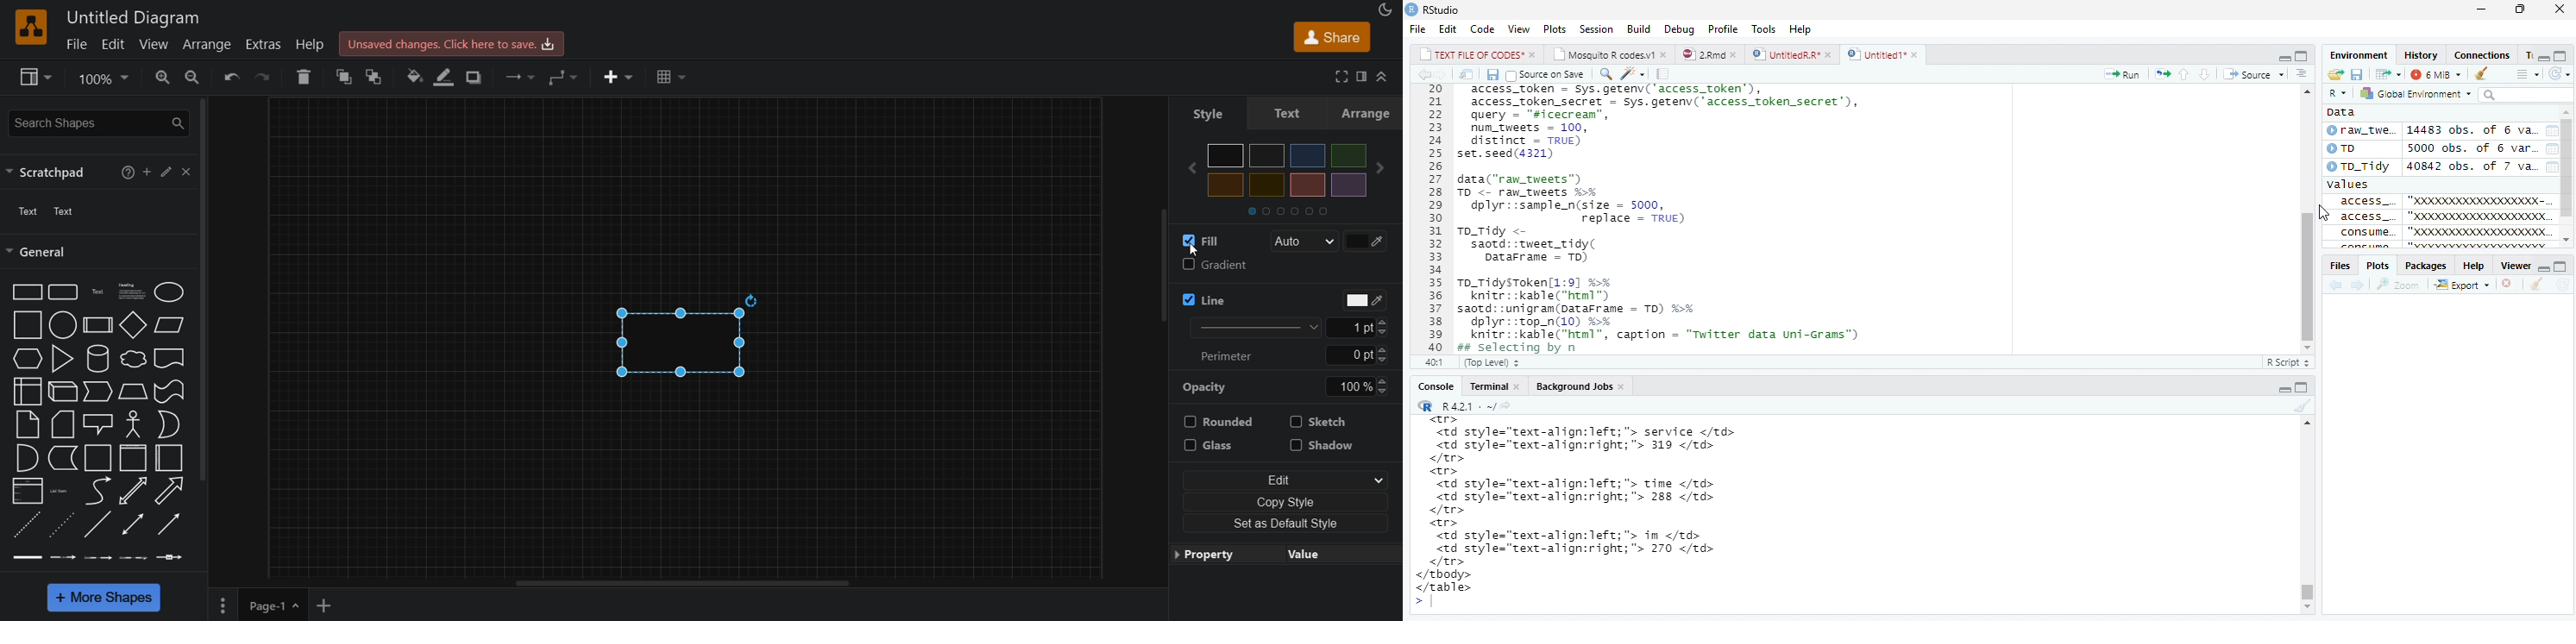  I want to click on line color, so click(1364, 301).